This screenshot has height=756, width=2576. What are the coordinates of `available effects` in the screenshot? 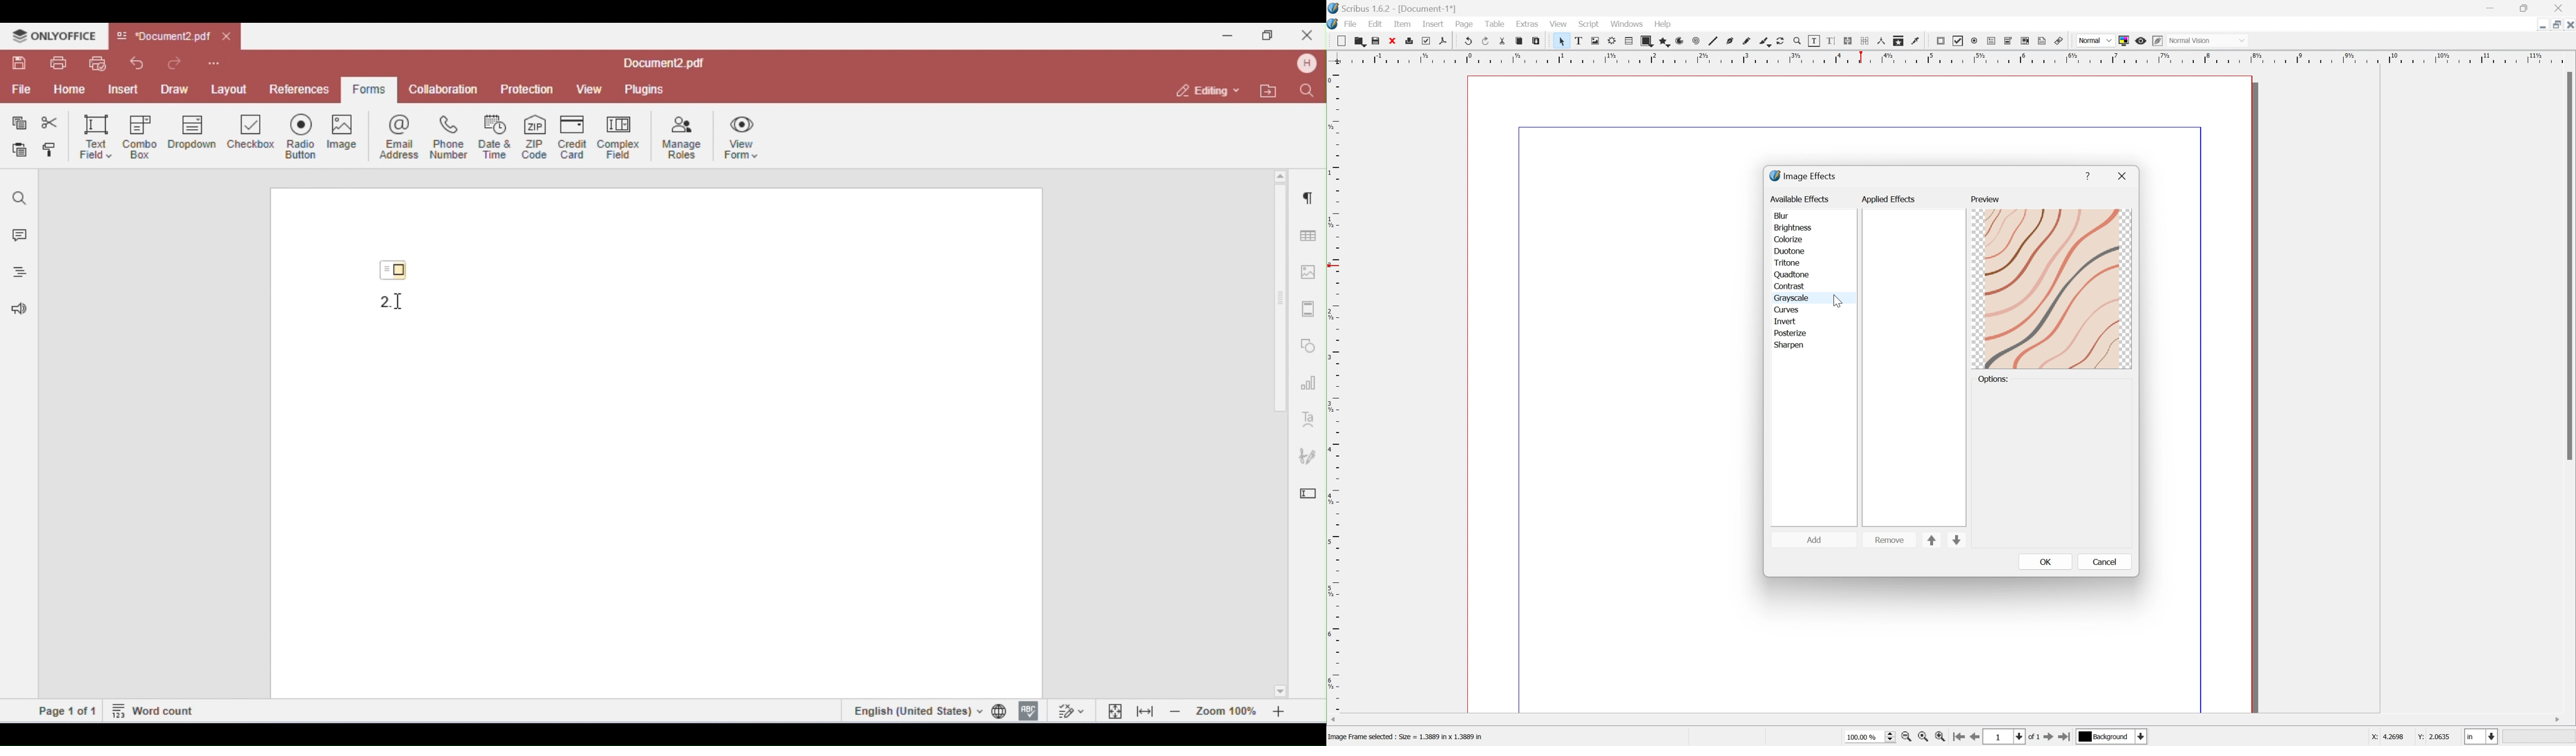 It's located at (1800, 199).